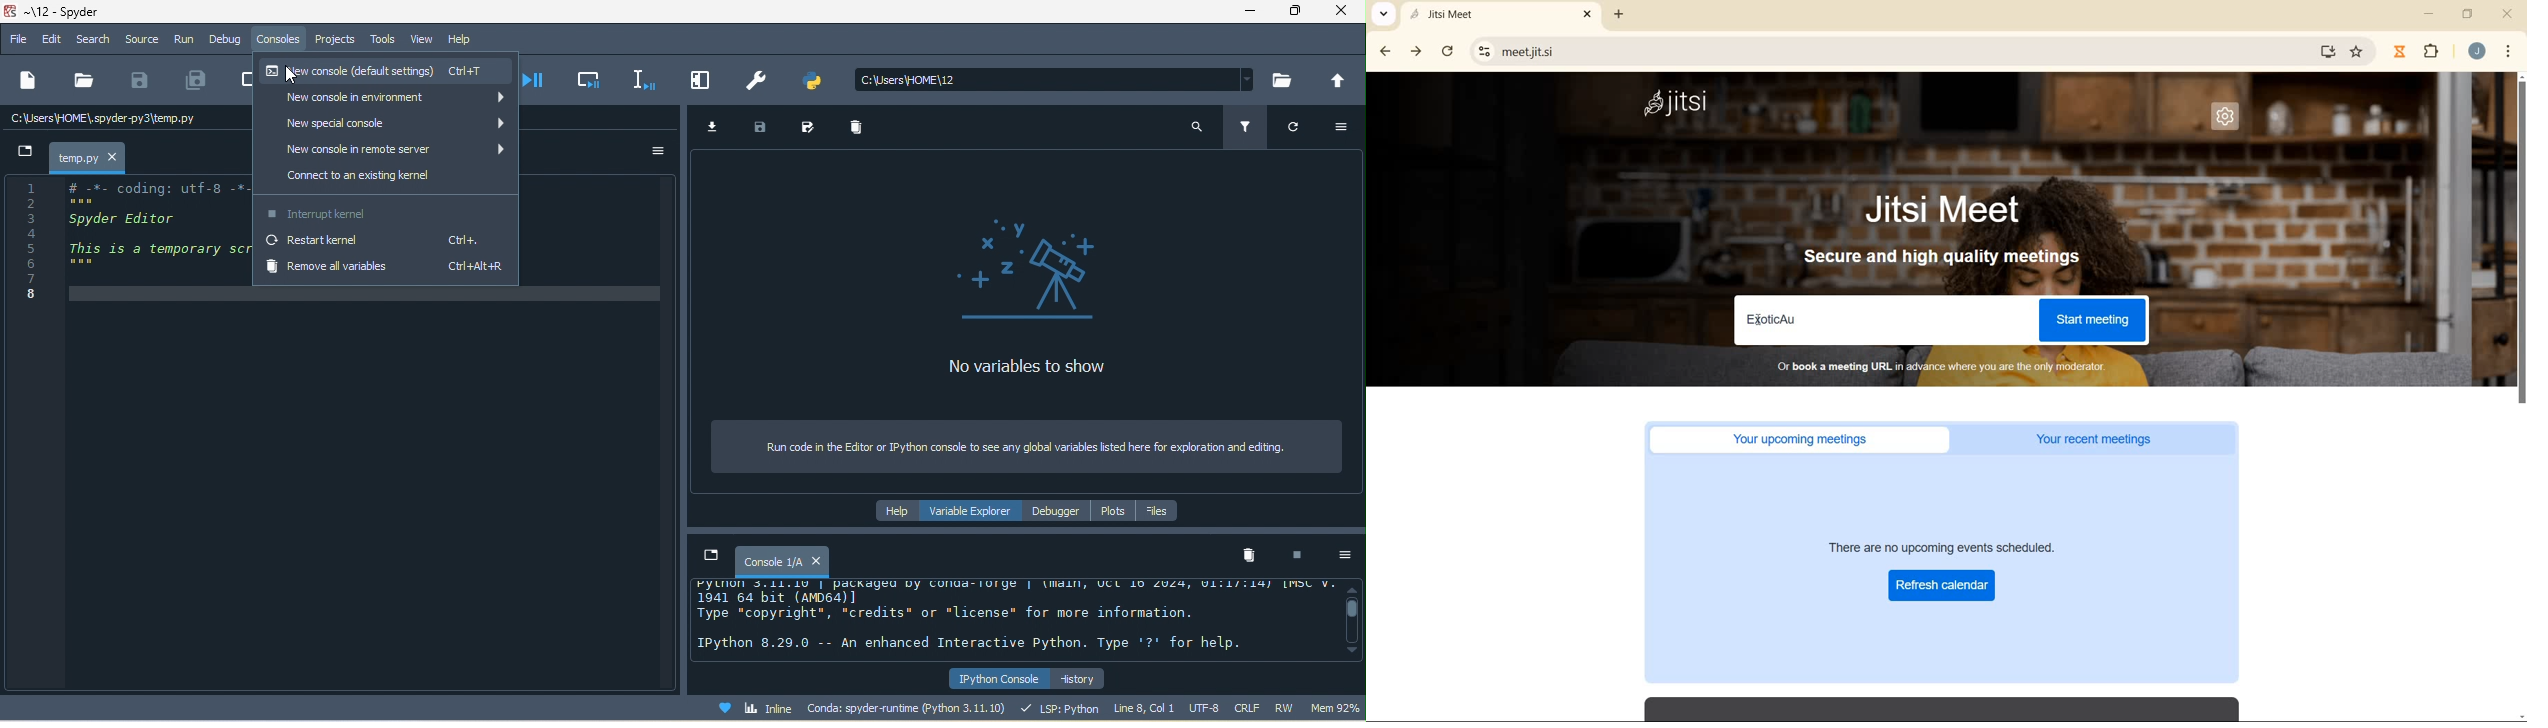 This screenshot has width=2548, height=728. What do you see at coordinates (1616, 17) in the screenshot?
I see `new tab` at bounding box center [1616, 17].